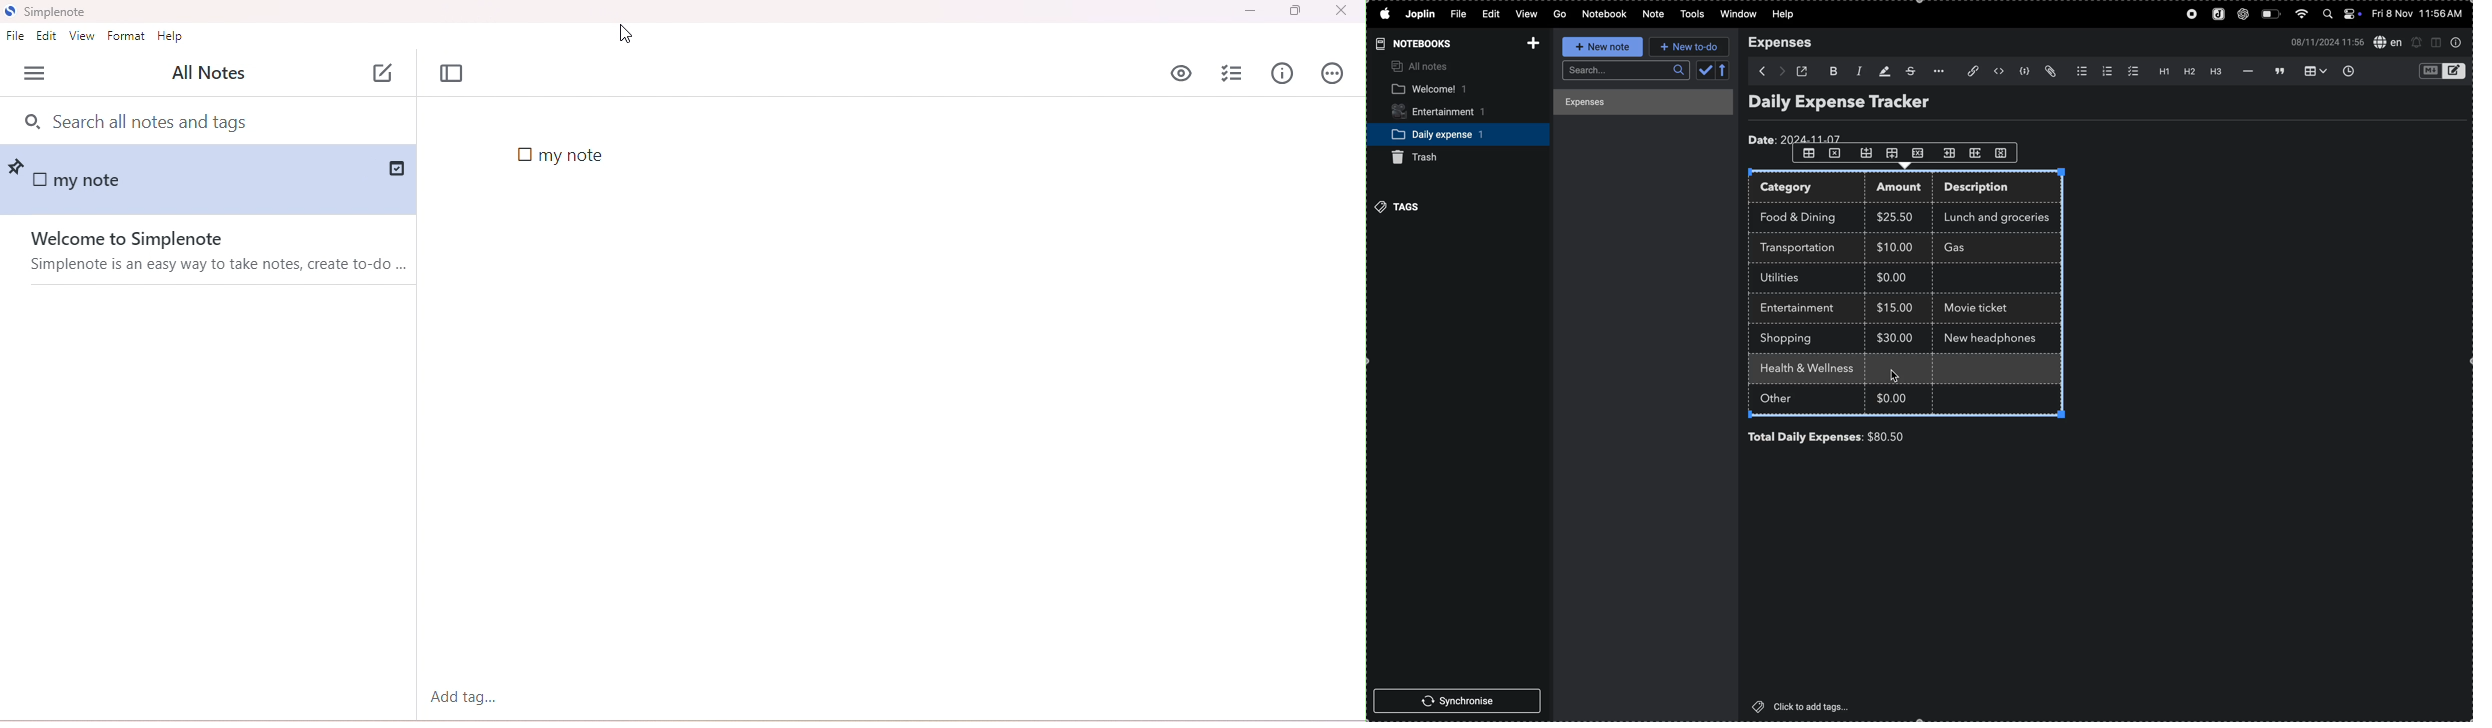  Describe the element at coordinates (1835, 155) in the screenshot. I see `close row` at that location.